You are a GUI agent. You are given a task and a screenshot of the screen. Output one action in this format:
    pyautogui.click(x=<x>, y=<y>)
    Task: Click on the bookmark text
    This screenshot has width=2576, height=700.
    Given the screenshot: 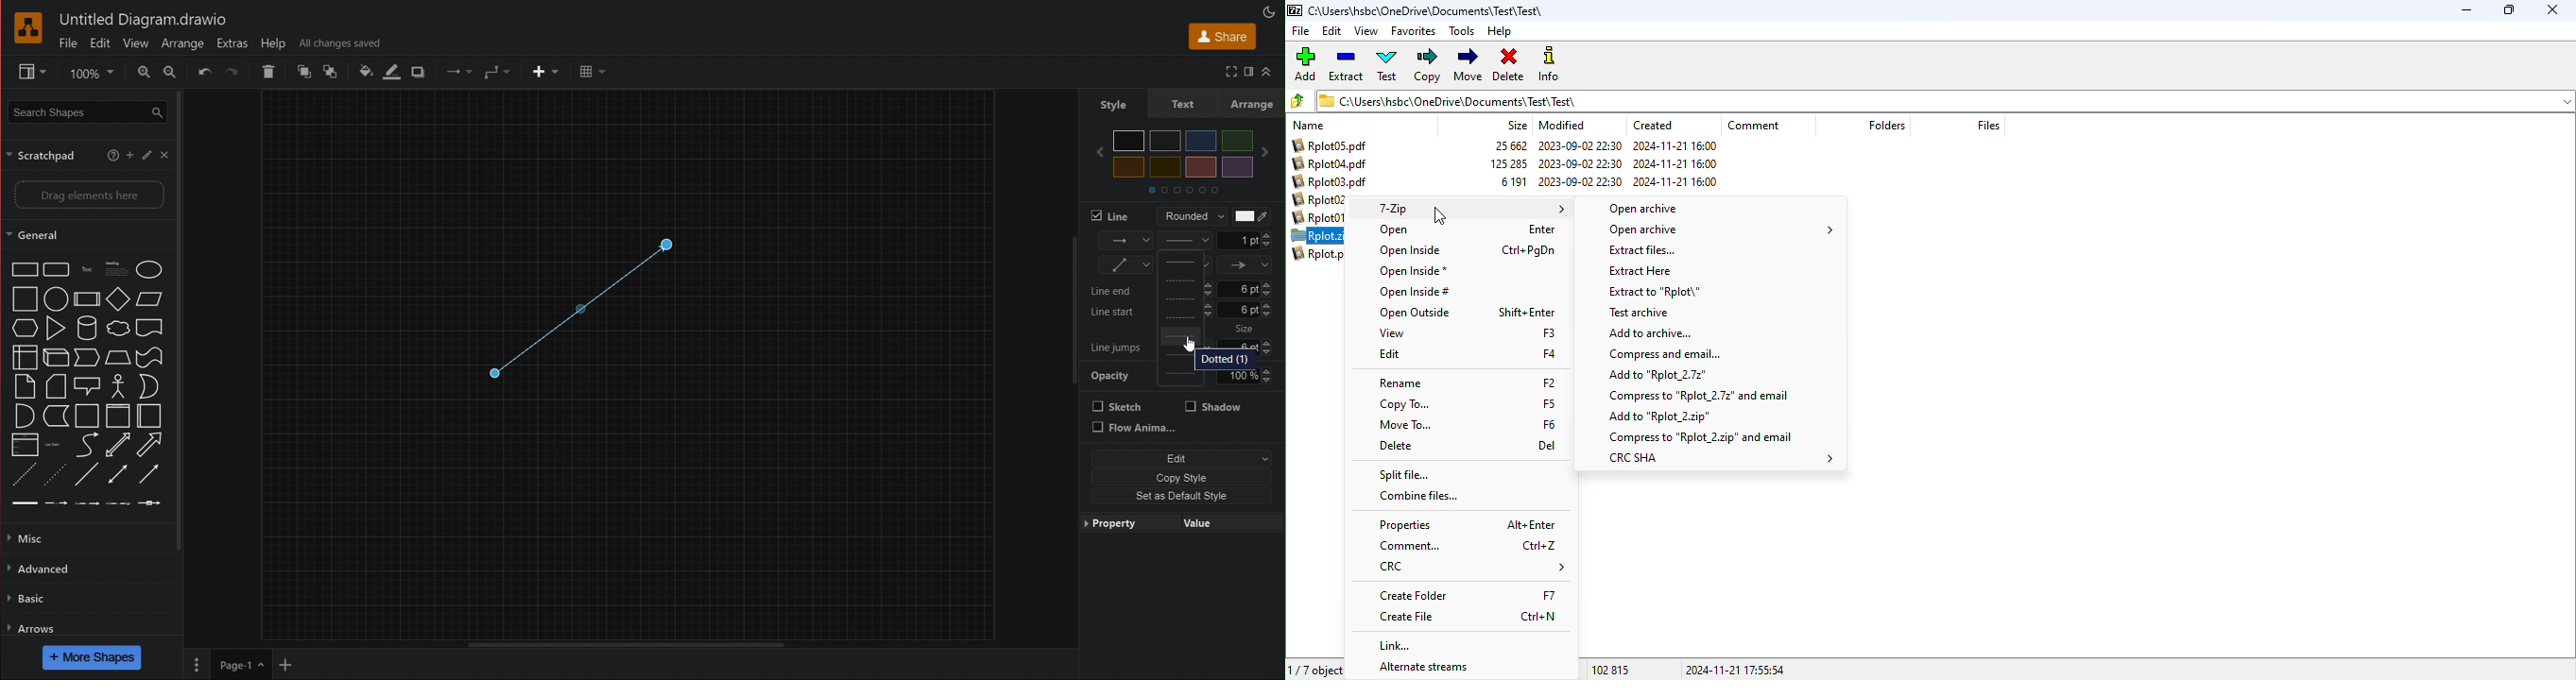 What is the action you would take?
    pyautogui.click(x=1247, y=70)
    